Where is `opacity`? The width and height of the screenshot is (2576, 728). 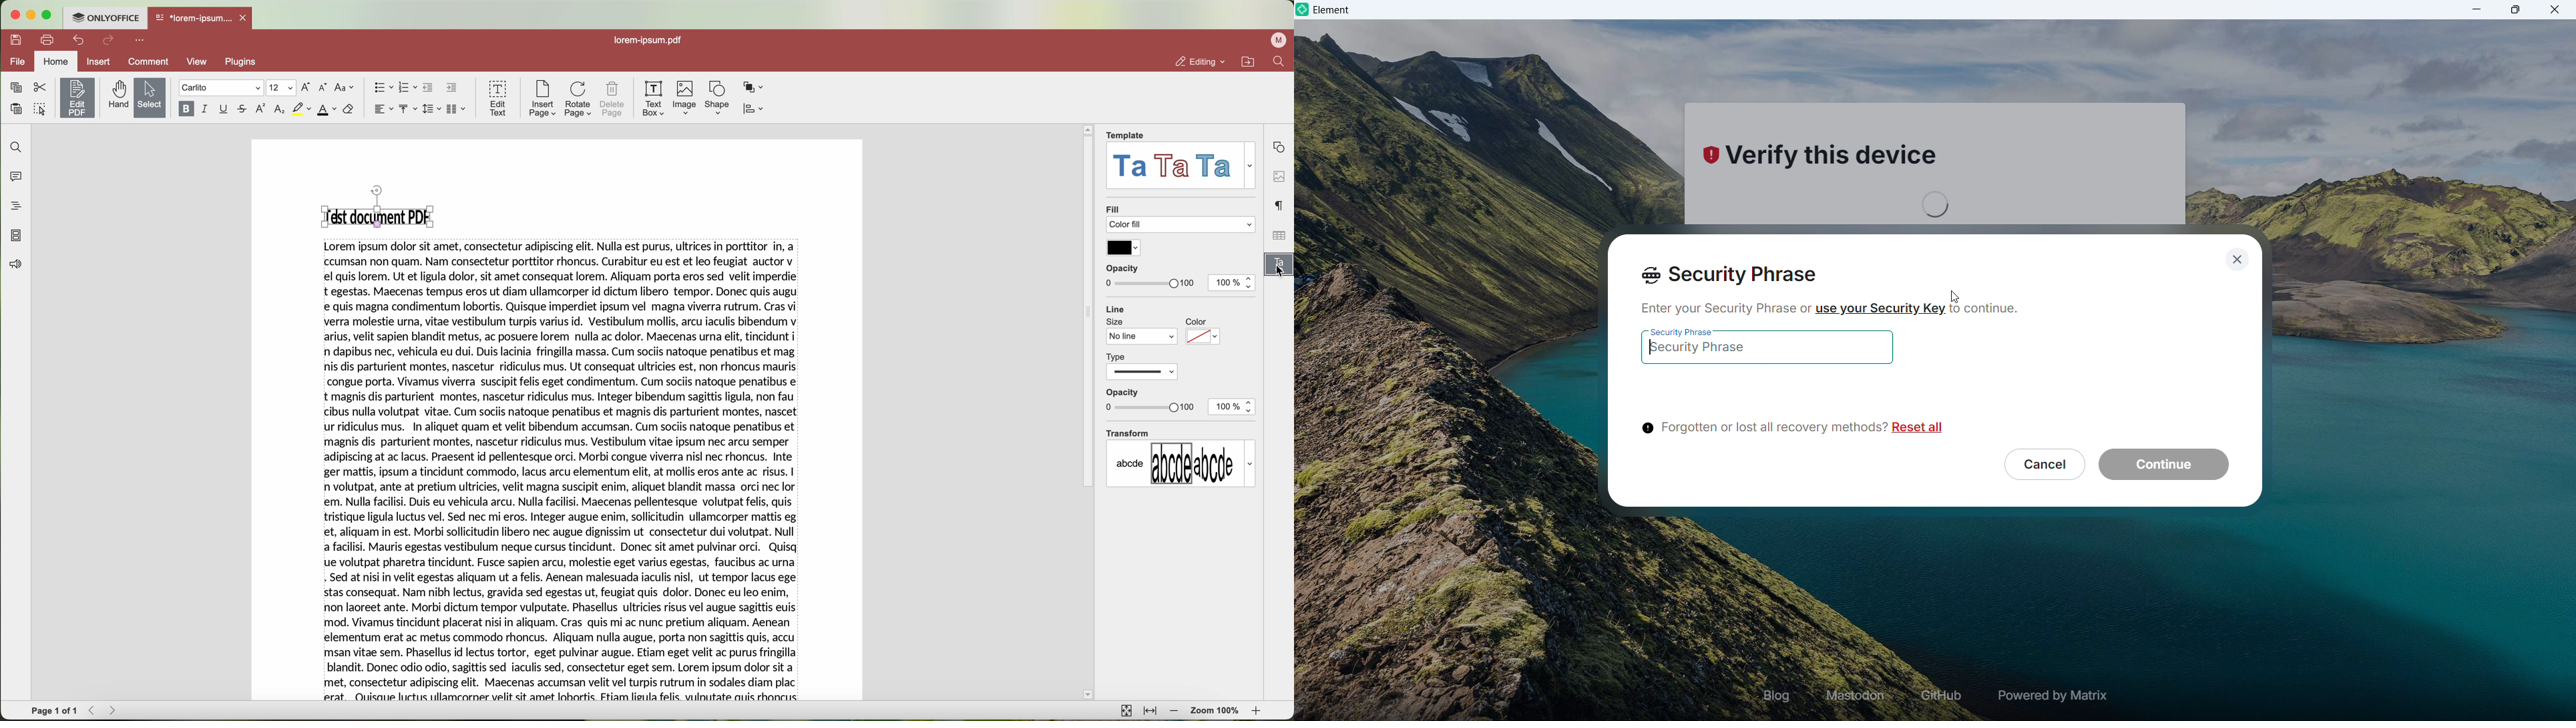
opacity is located at coordinates (1150, 276).